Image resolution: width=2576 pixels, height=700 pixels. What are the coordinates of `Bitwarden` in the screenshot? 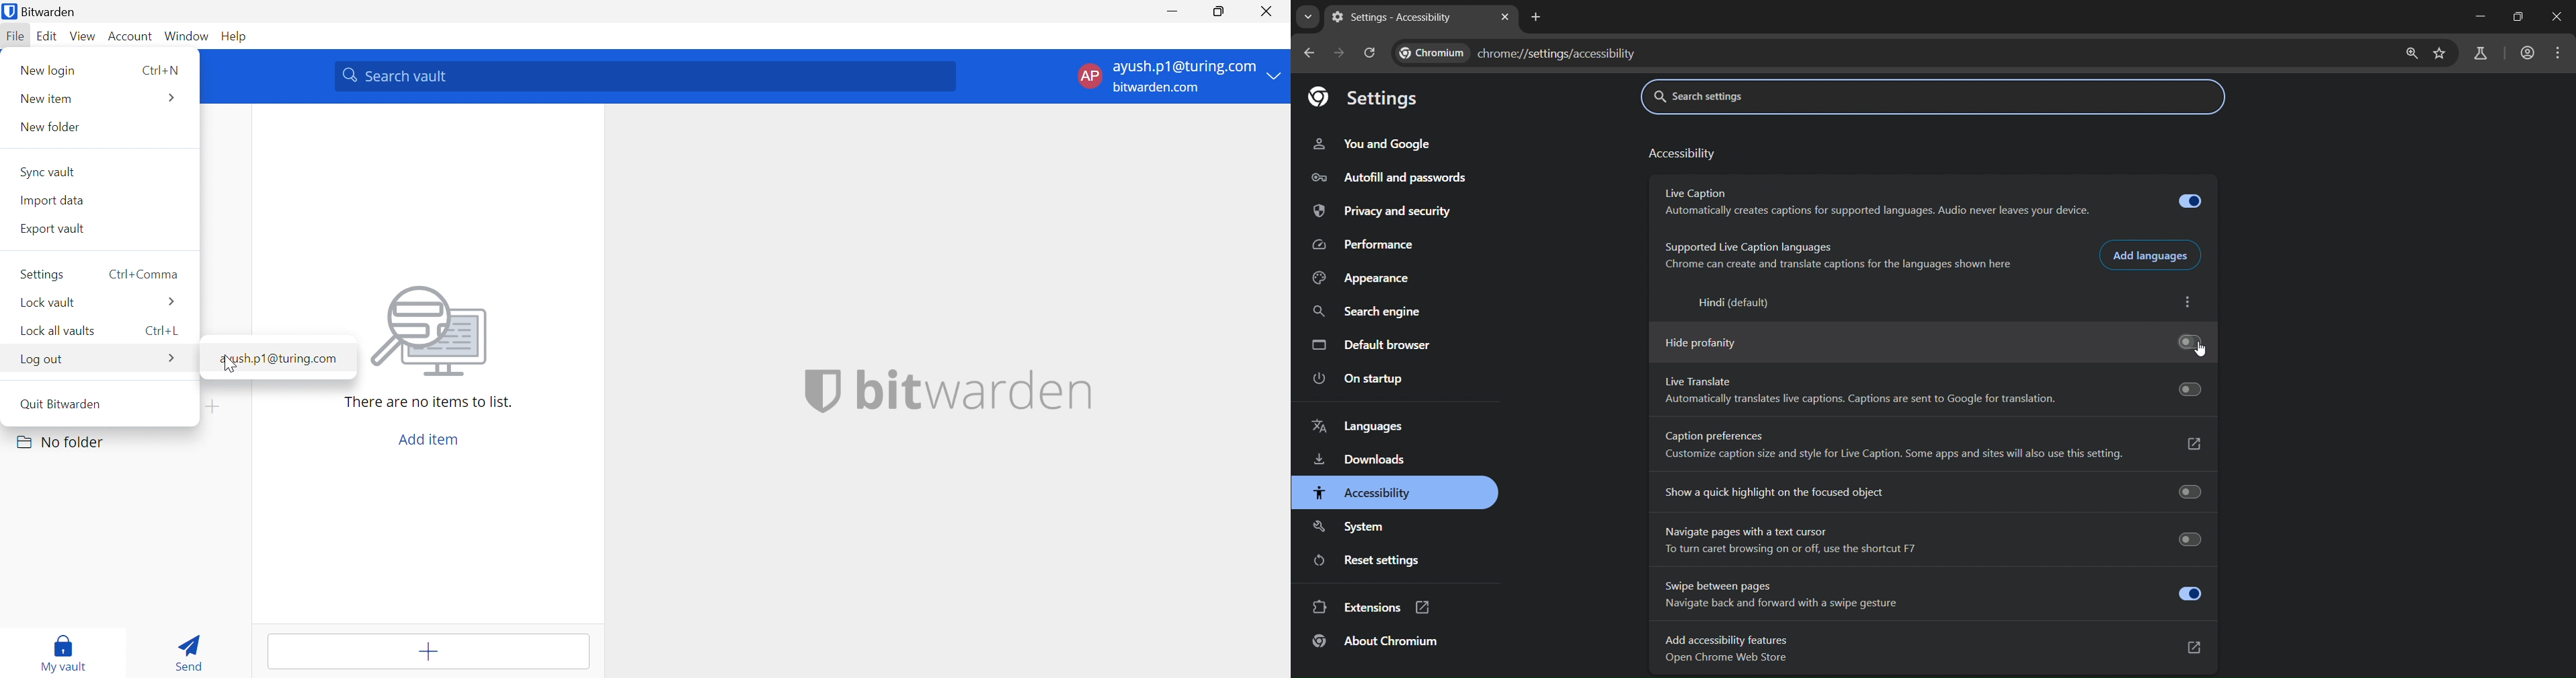 It's located at (42, 12).